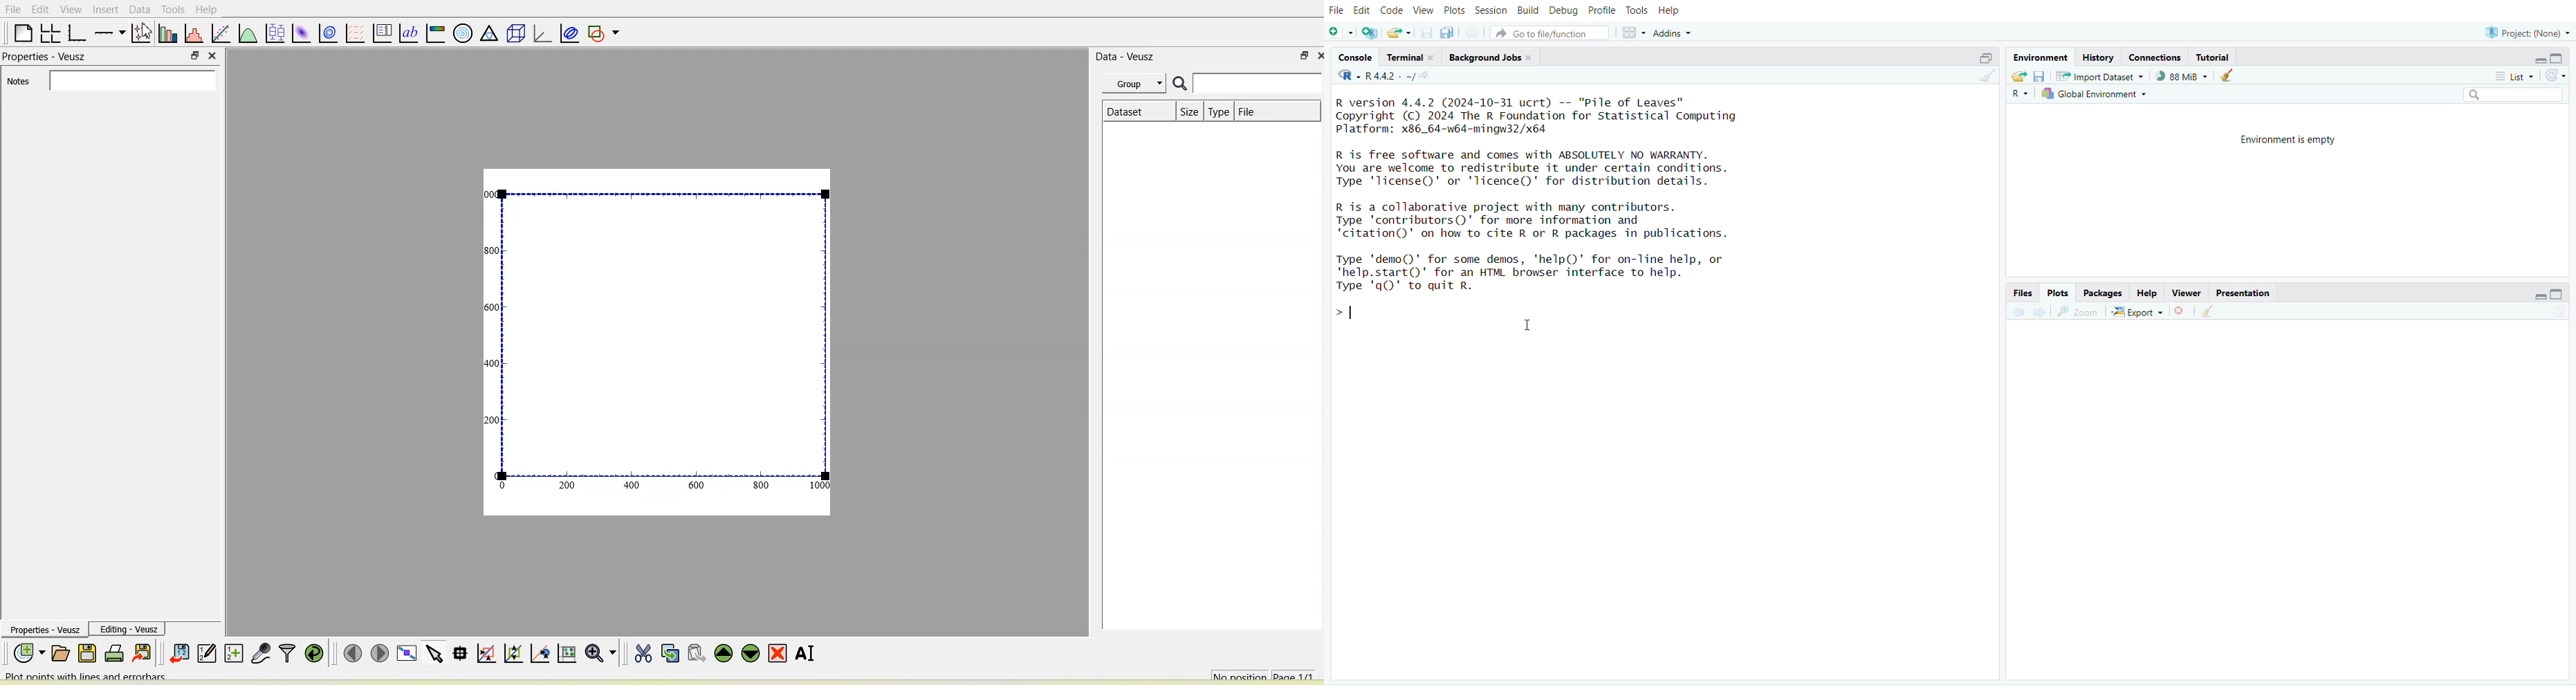 The image size is (2576, 700). What do you see at coordinates (1423, 10) in the screenshot?
I see `view` at bounding box center [1423, 10].